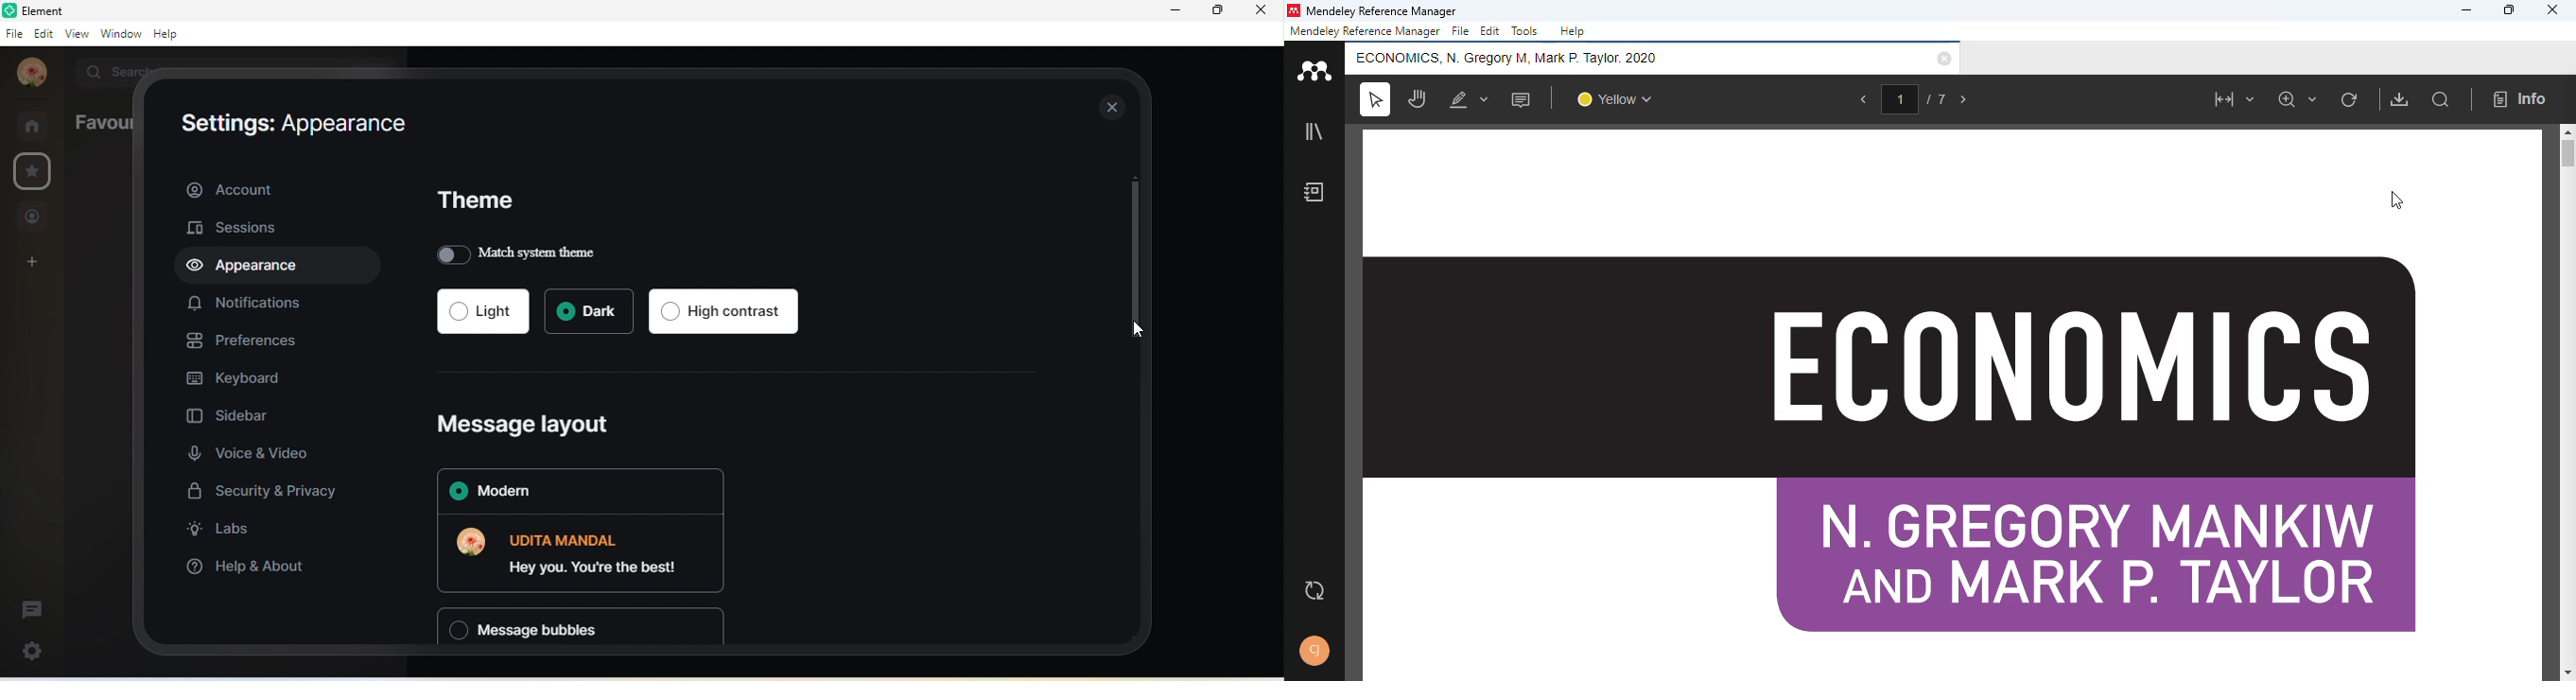  I want to click on file, so click(13, 34).